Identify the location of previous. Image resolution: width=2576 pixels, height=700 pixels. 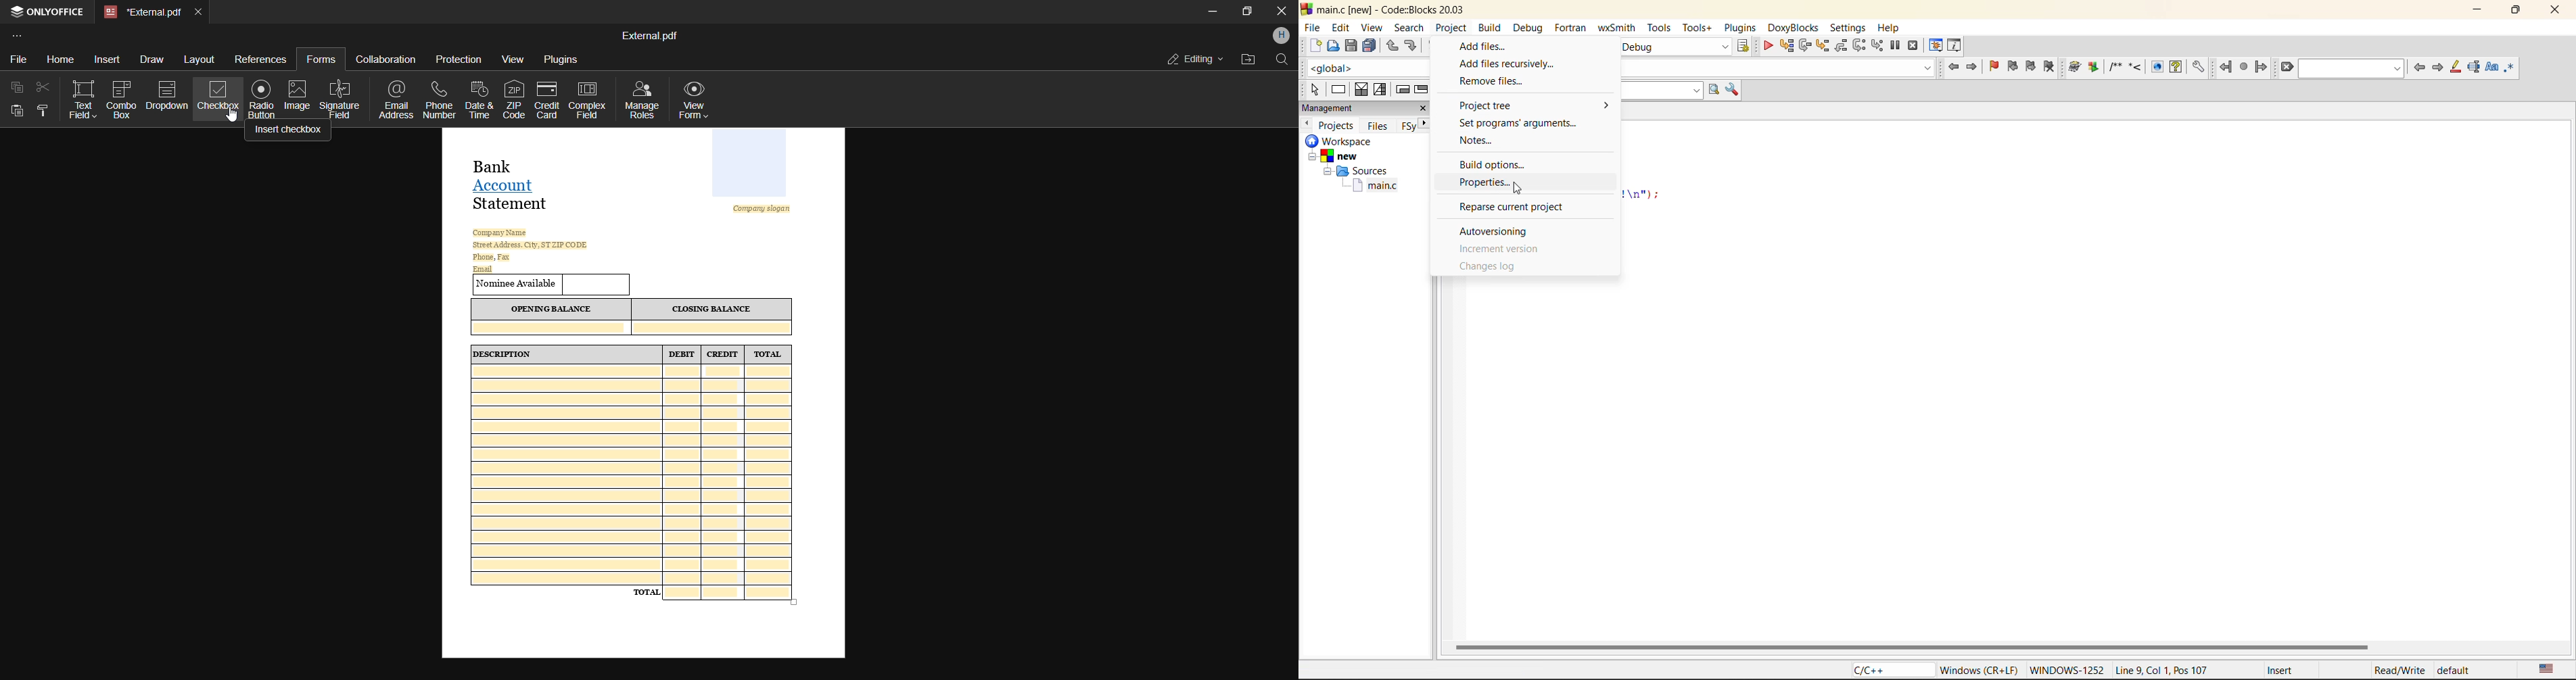
(1306, 123).